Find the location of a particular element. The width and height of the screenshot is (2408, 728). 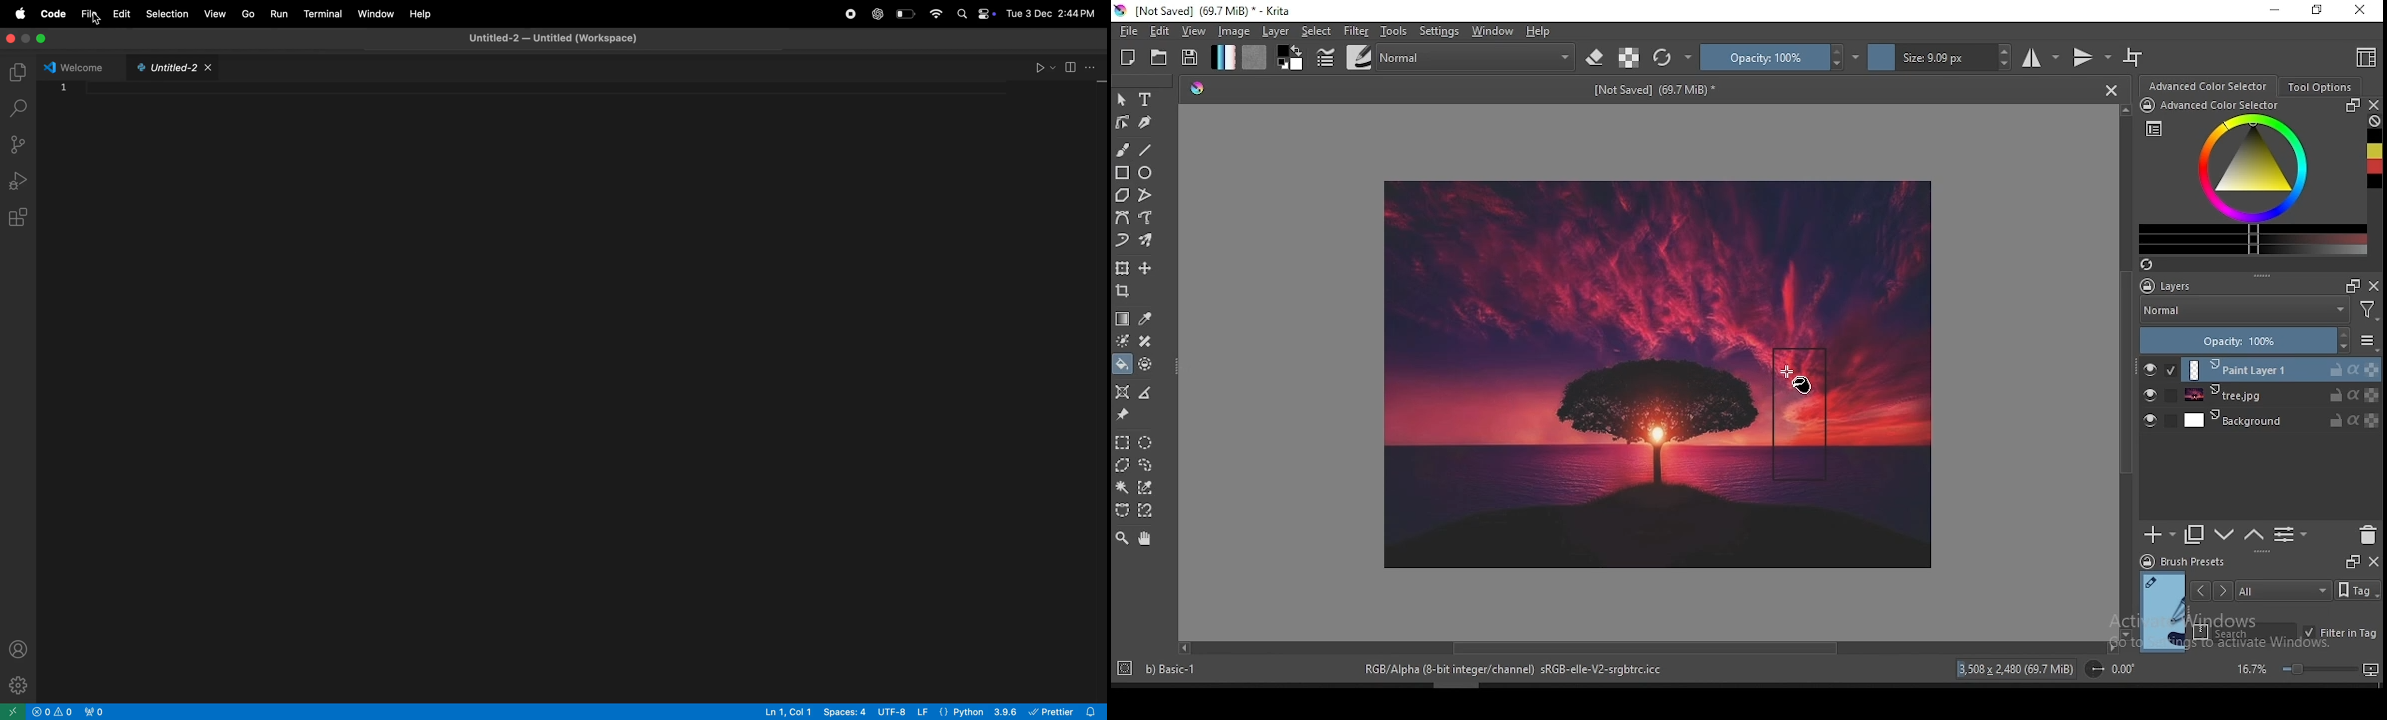

close docker is located at coordinates (2373, 562).